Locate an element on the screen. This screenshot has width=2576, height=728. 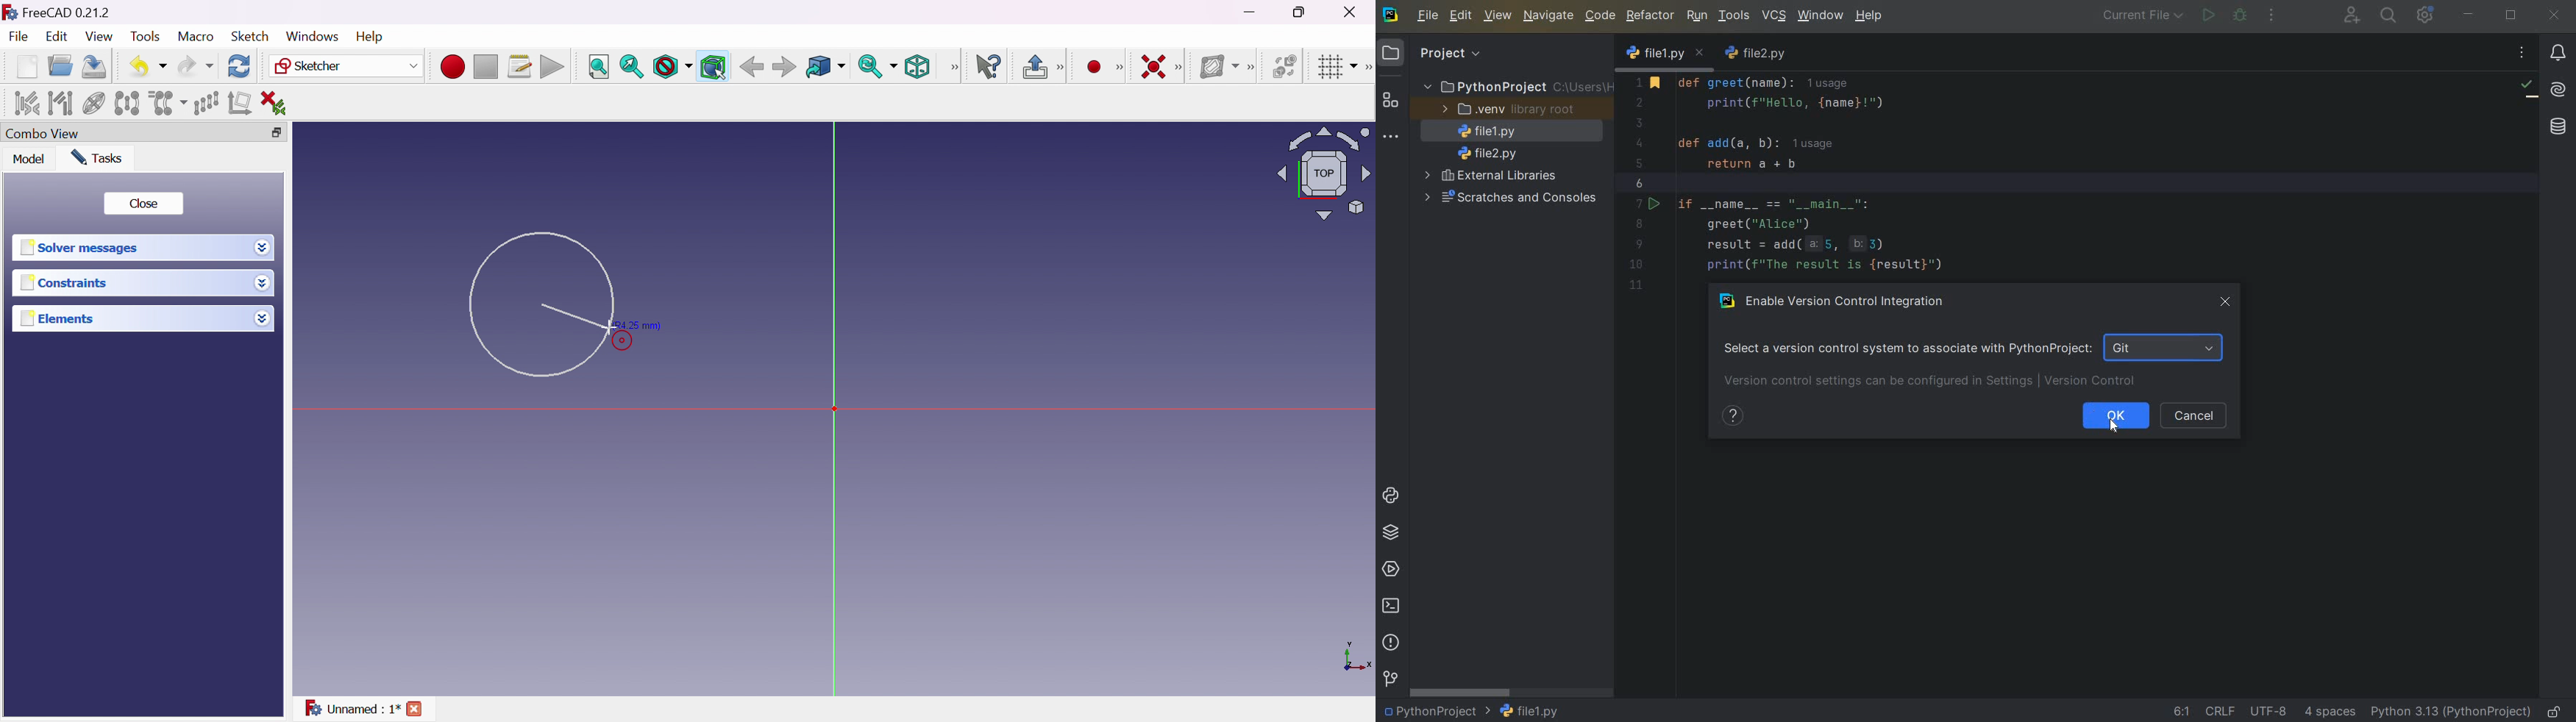
Close is located at coordinates (145, 202).